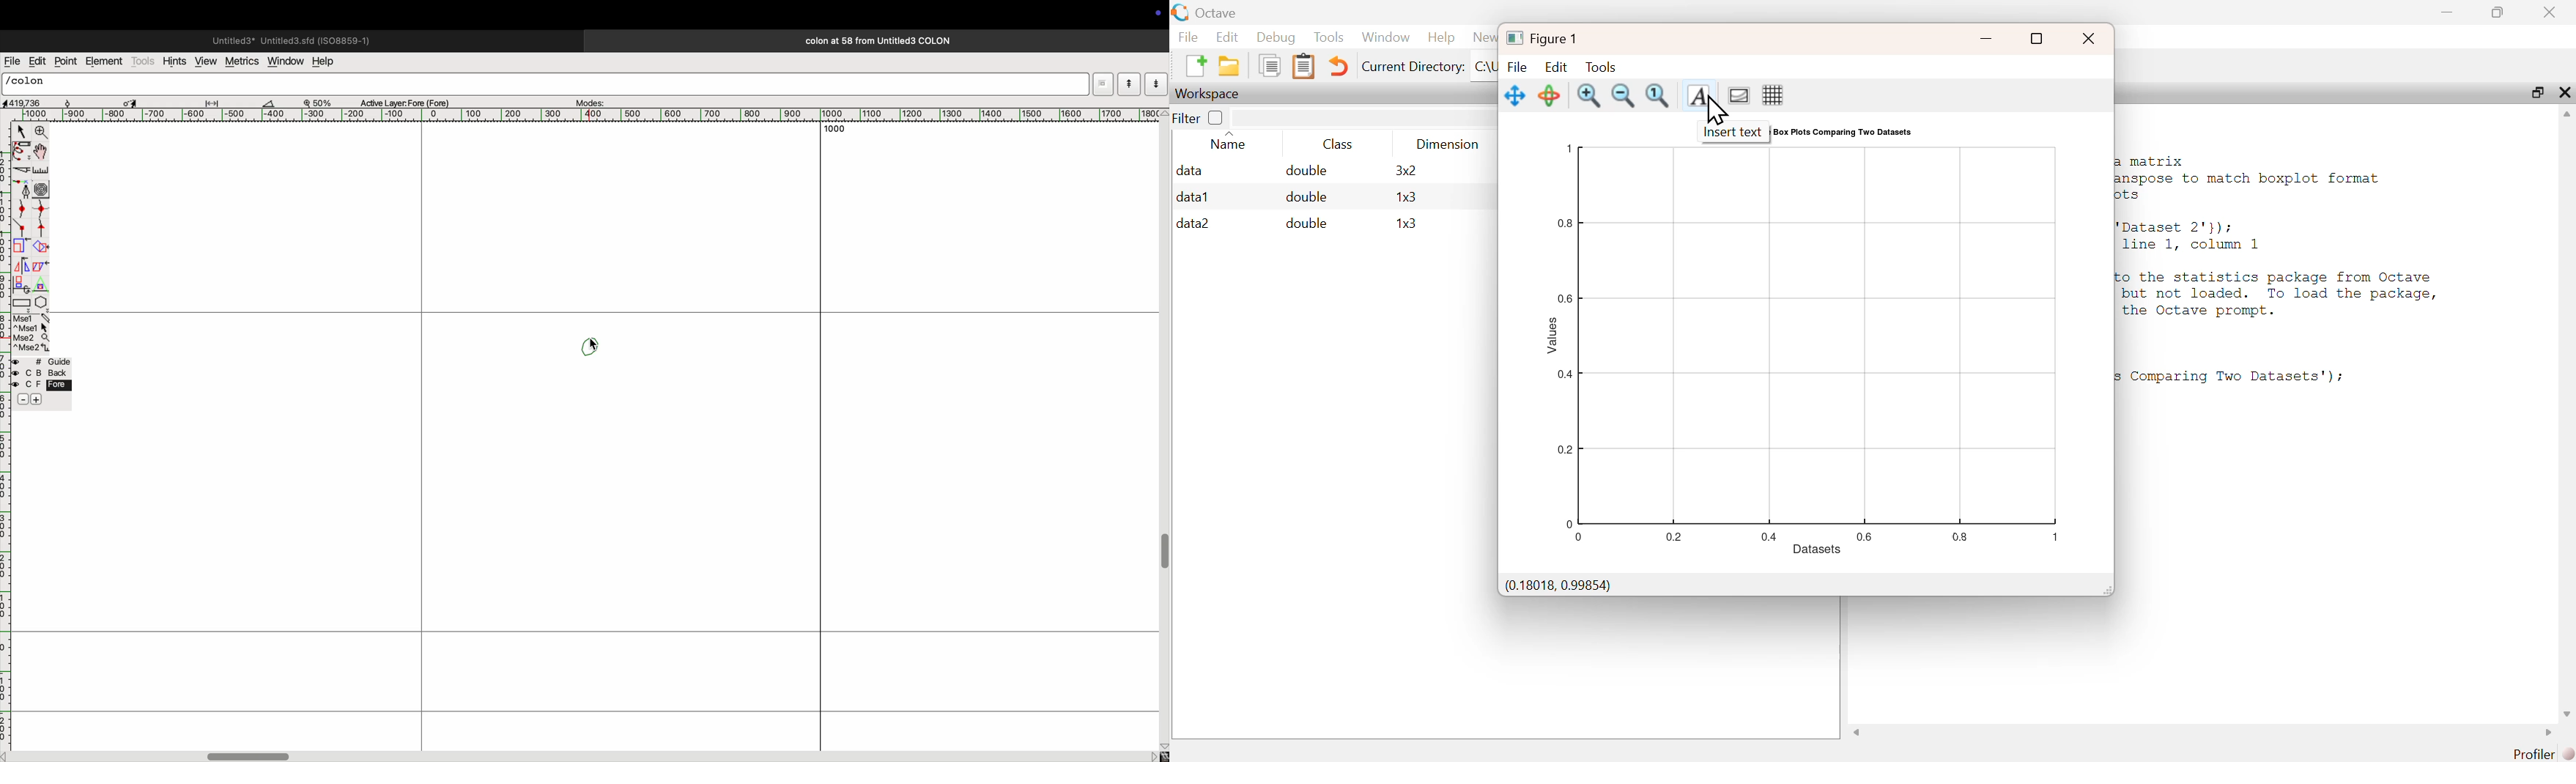 This screenshot has width=2576, height=784. What do you see at coordinates (1986, 40) in the screenshot?
I see `minimize` at bounding box center [1986, 40].